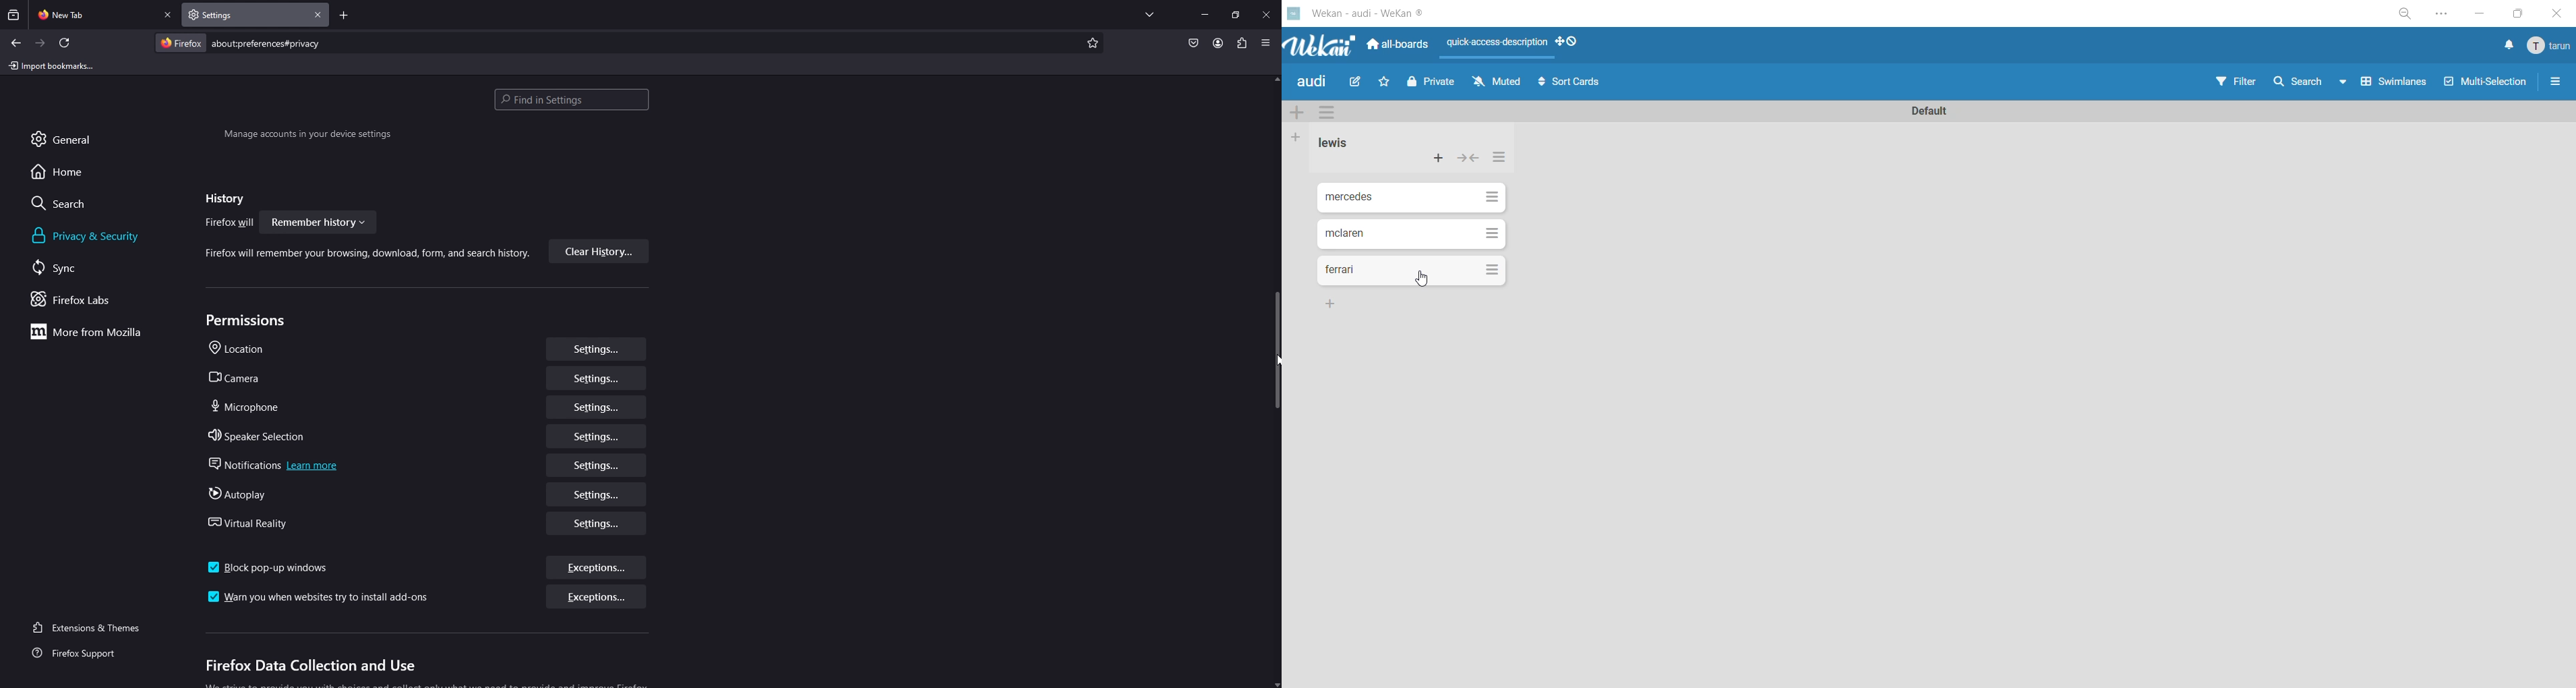  I want to click on search settings, so click(571, 101).